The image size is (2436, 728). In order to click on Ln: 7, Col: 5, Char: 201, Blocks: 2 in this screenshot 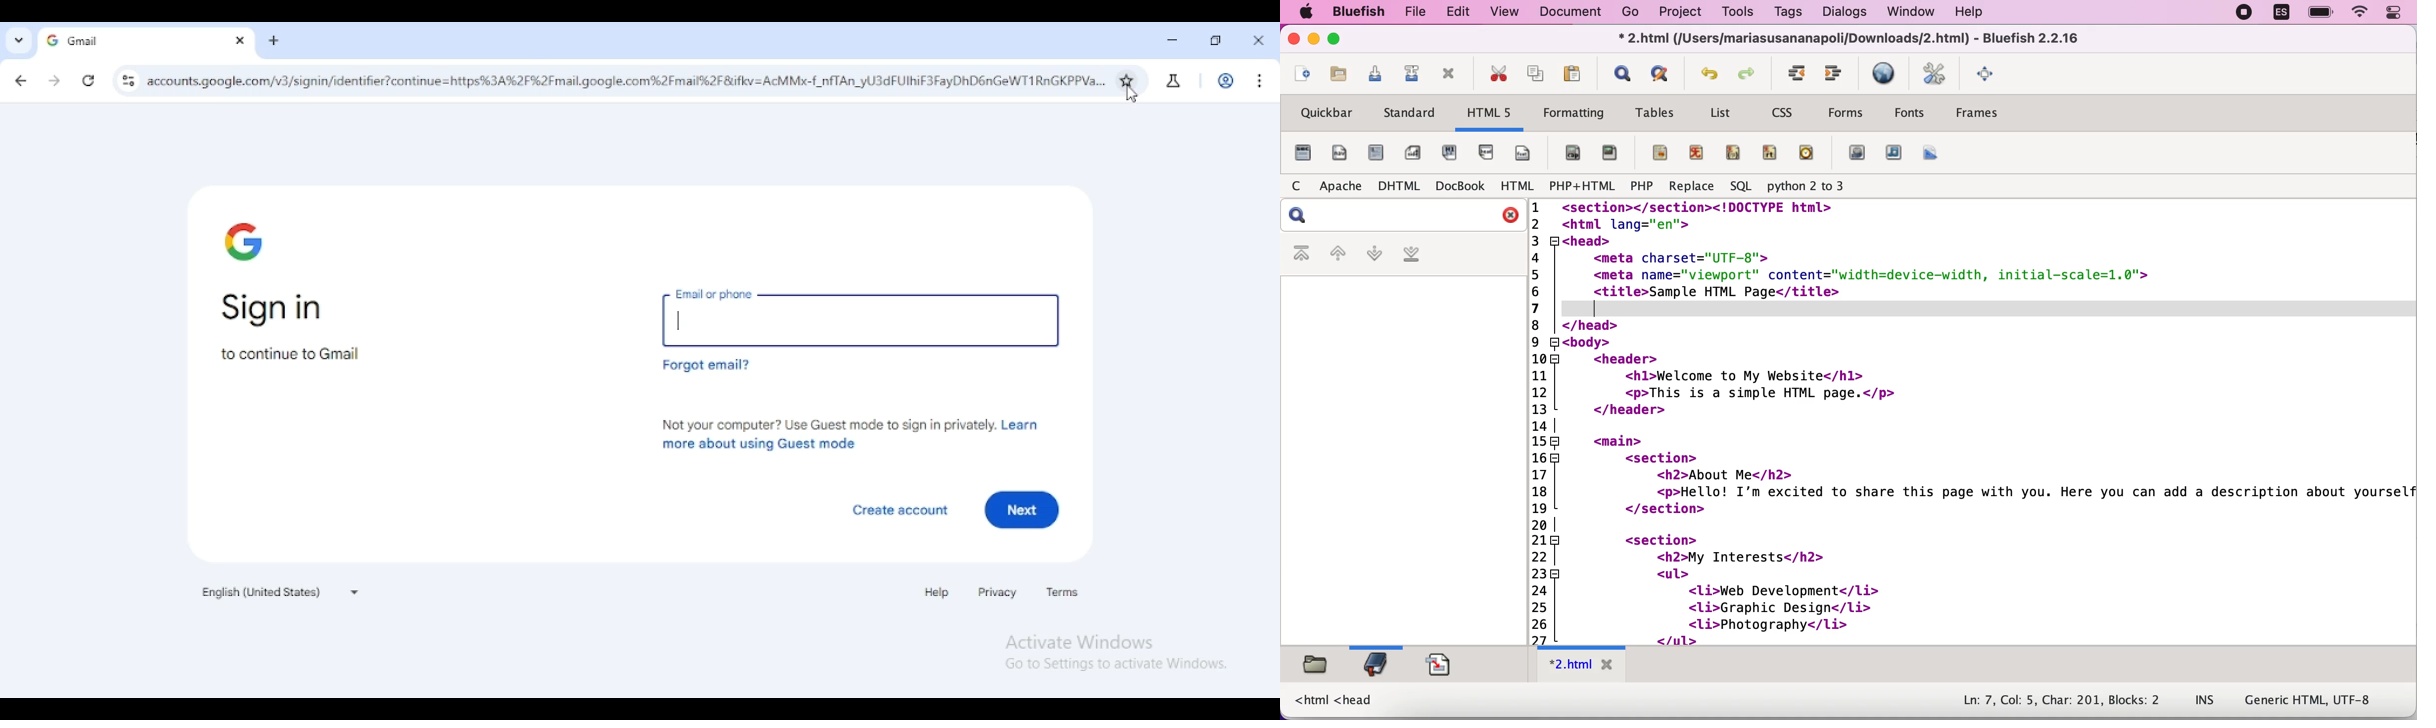, I will do `click(2060, 699)`.